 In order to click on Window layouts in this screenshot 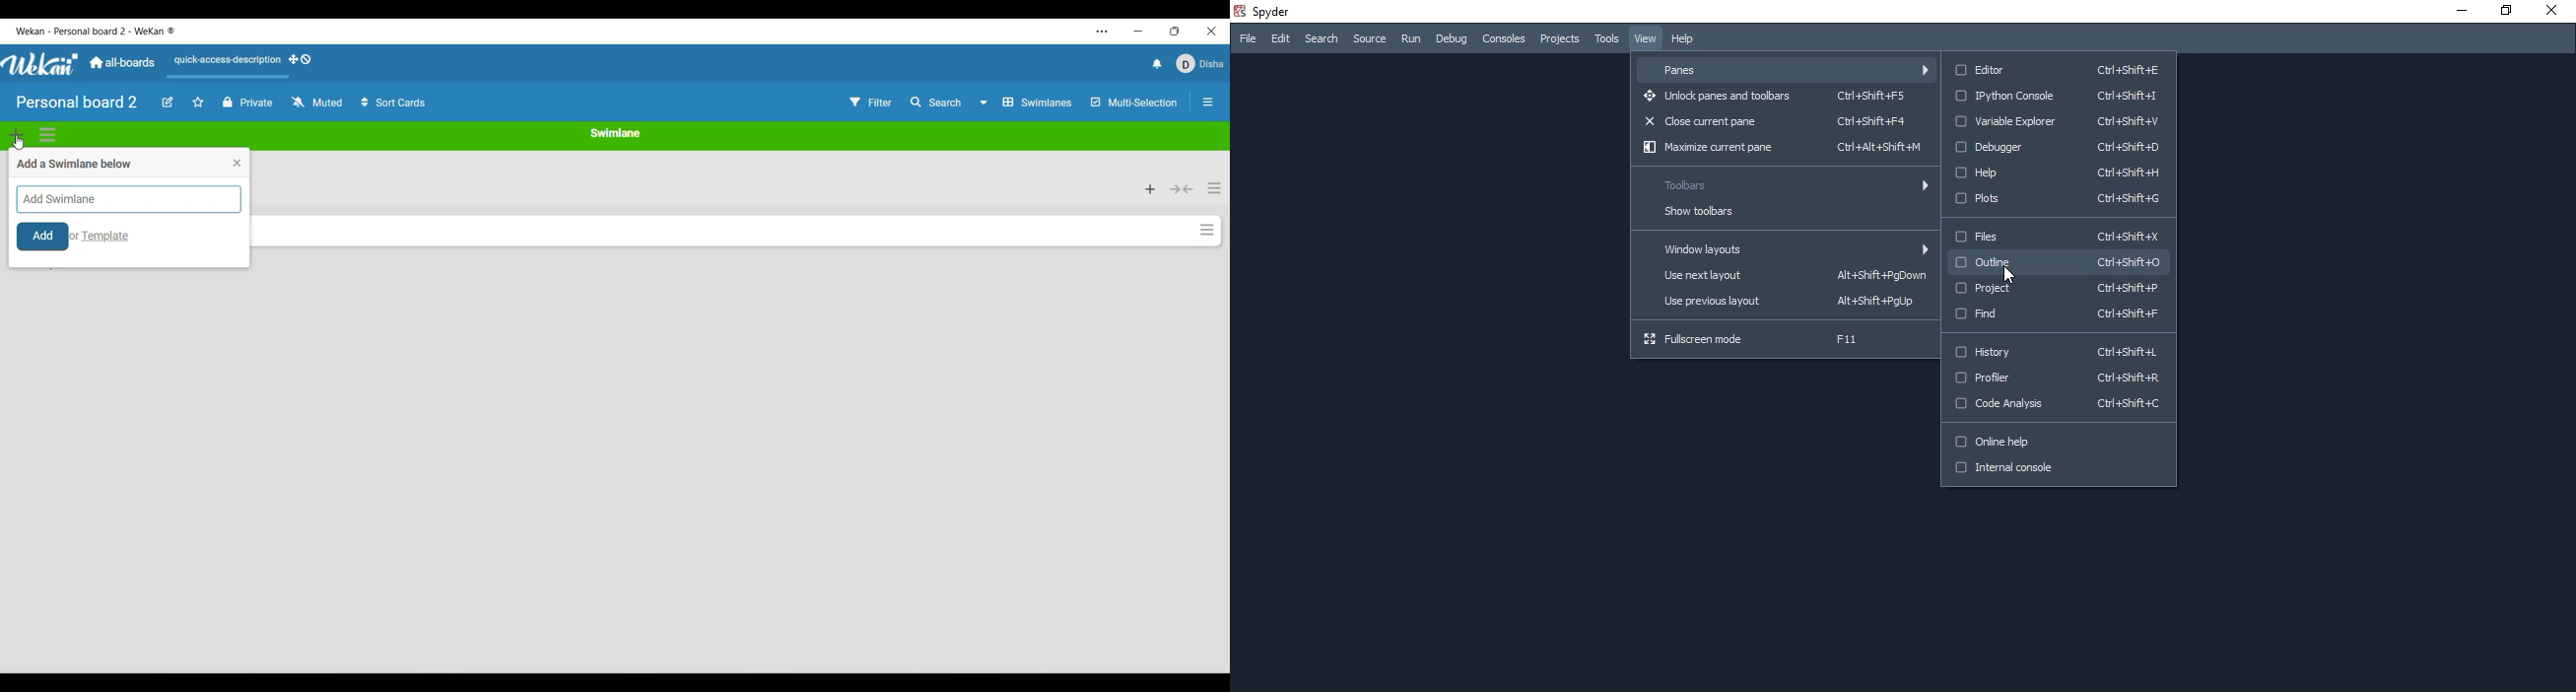, I will do `click(1780, 248)`.